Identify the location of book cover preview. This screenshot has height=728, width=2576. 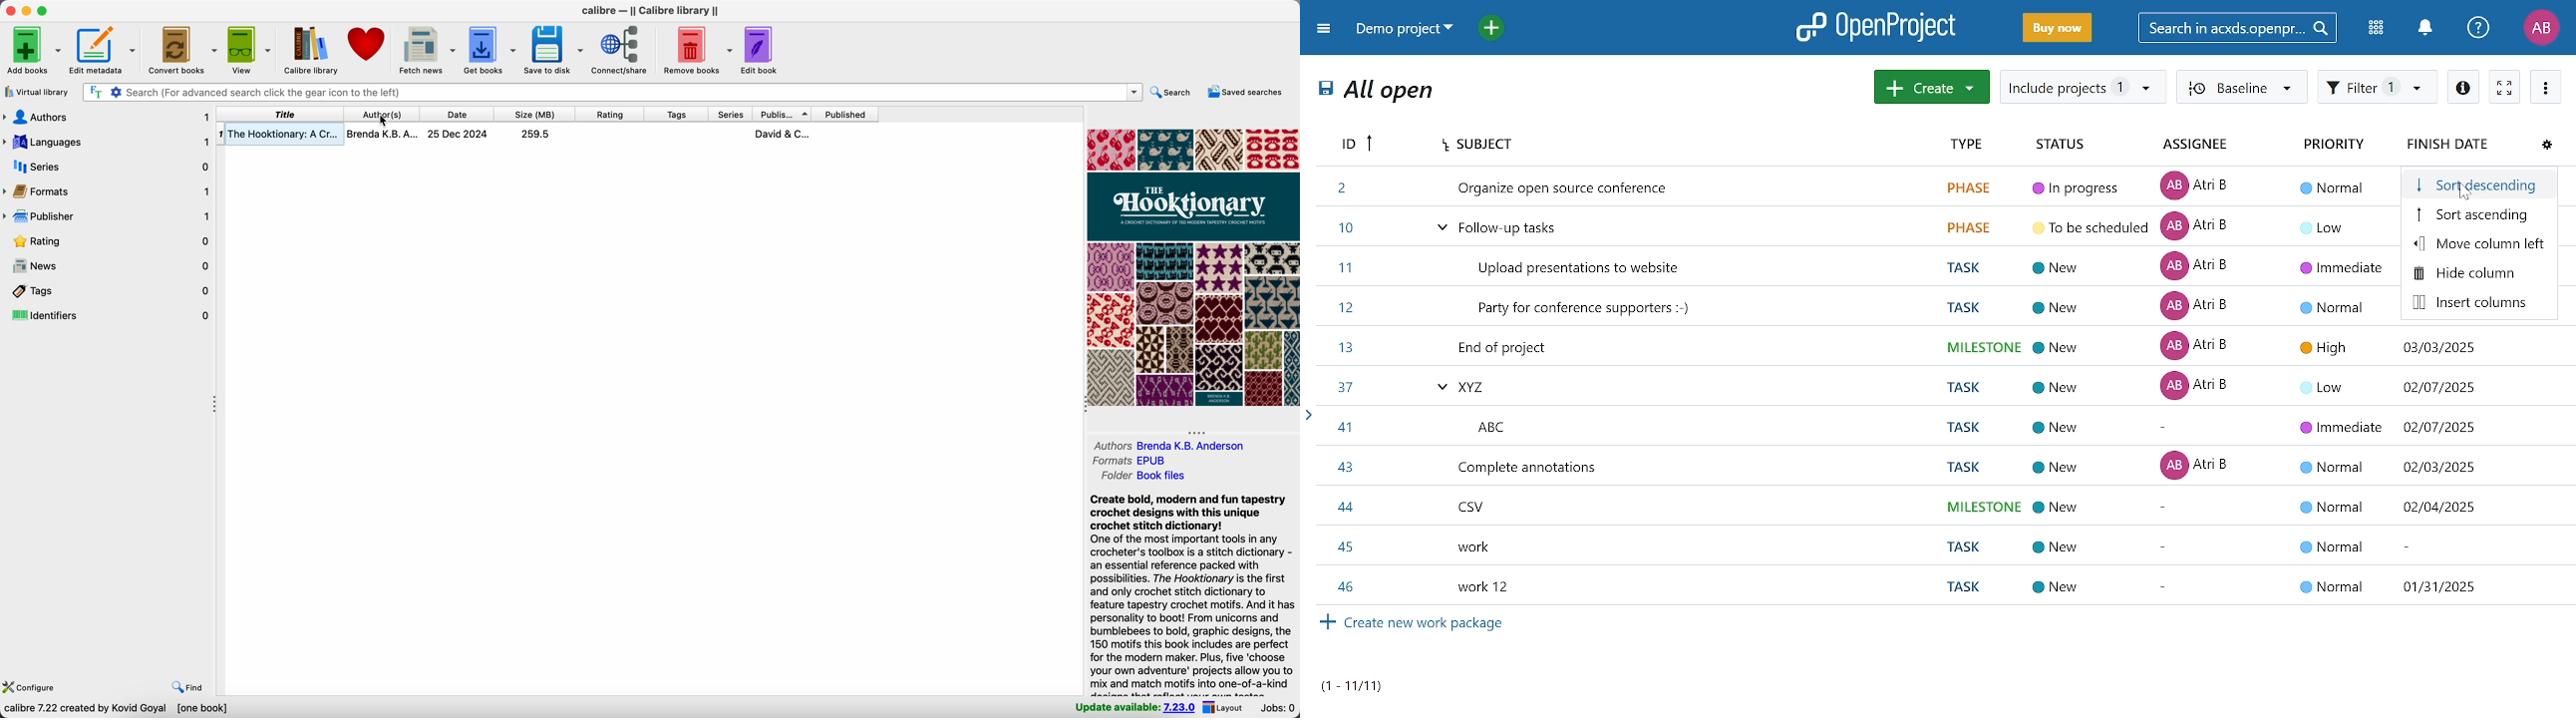
(1194, 268).